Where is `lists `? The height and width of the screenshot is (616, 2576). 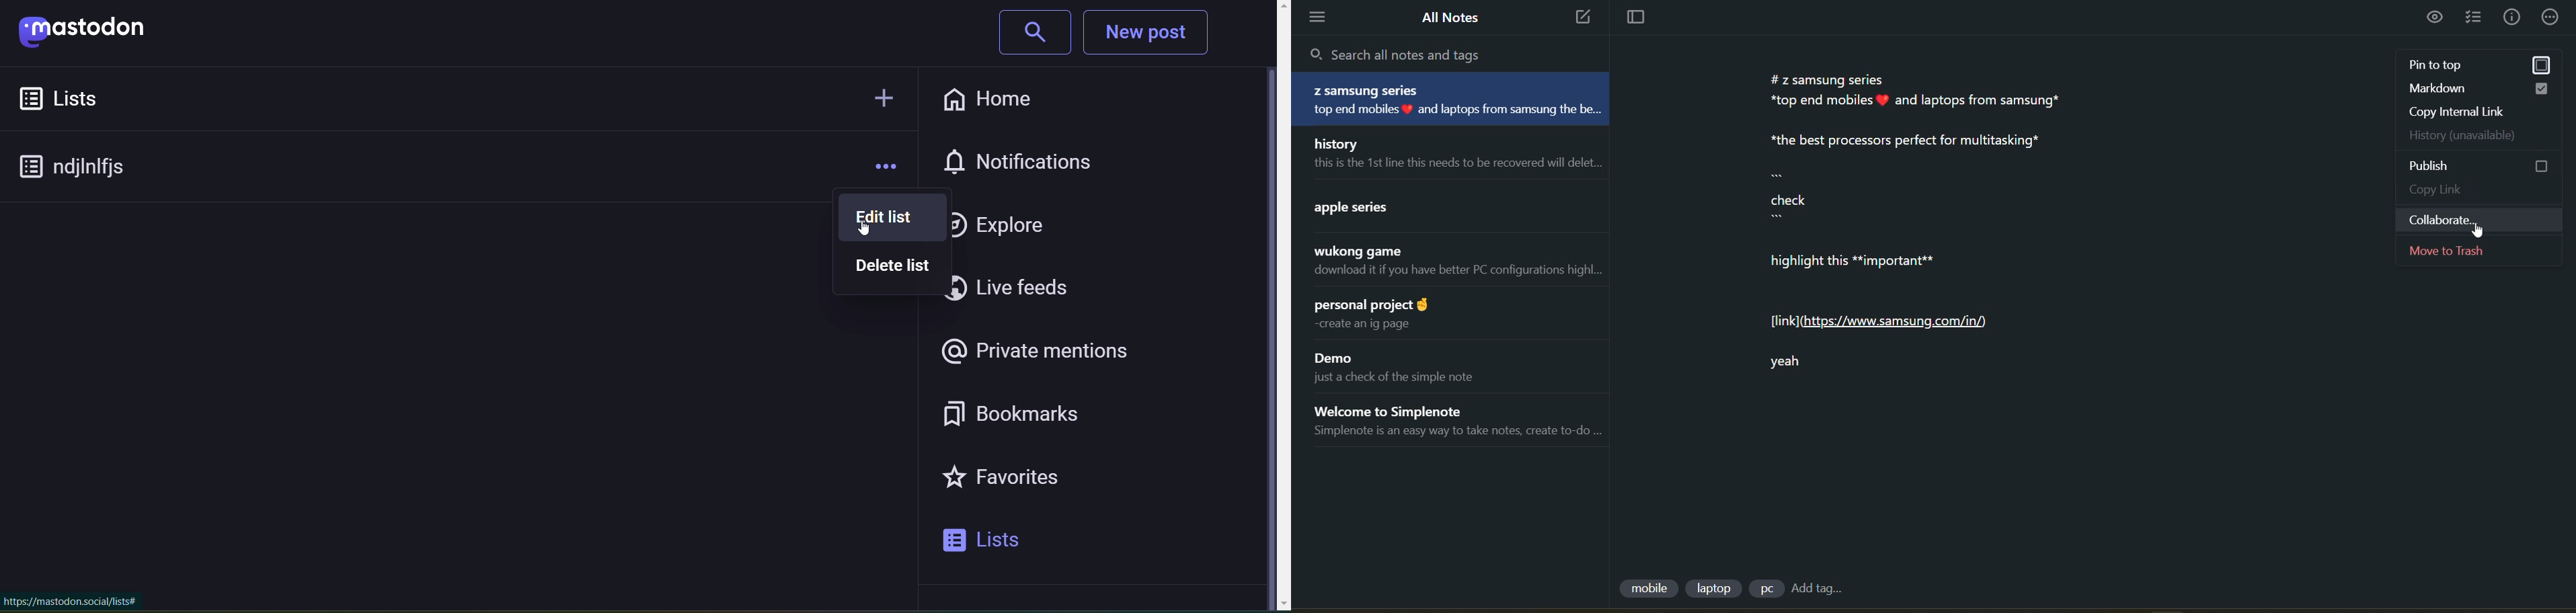 lists  is located at coordinates (80, 98).